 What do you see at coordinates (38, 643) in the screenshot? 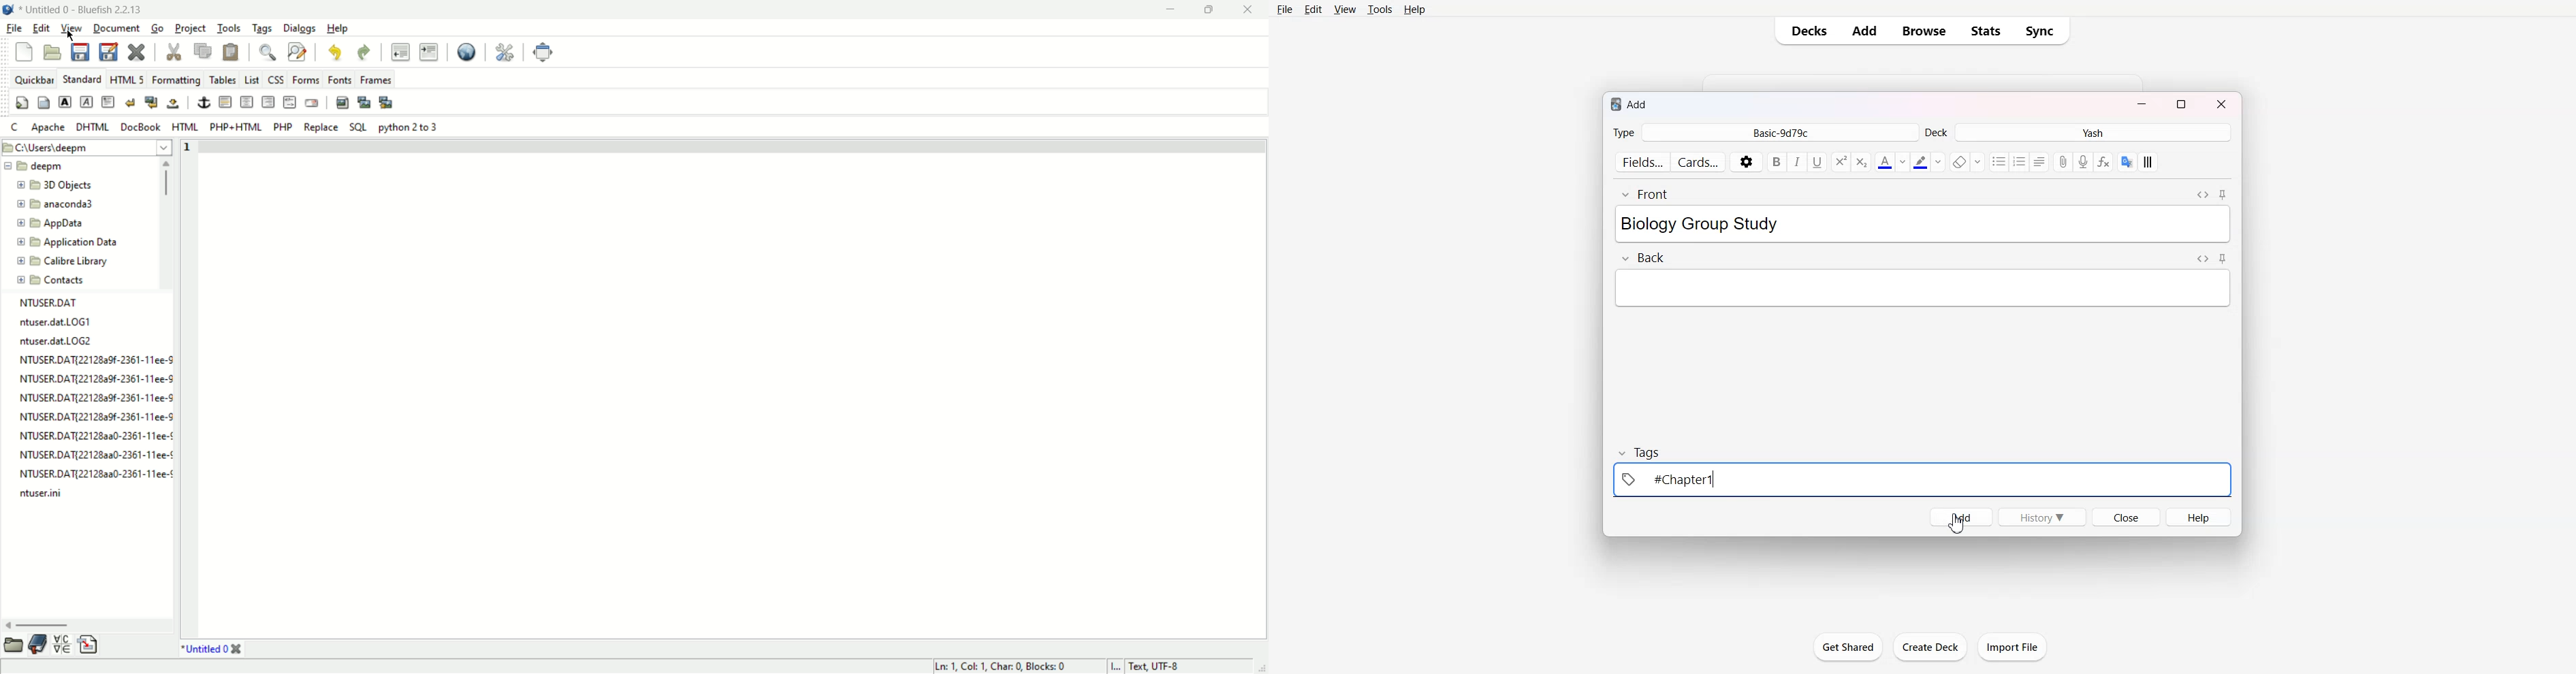
I see `bookmark` at bounding box center [38, 643].